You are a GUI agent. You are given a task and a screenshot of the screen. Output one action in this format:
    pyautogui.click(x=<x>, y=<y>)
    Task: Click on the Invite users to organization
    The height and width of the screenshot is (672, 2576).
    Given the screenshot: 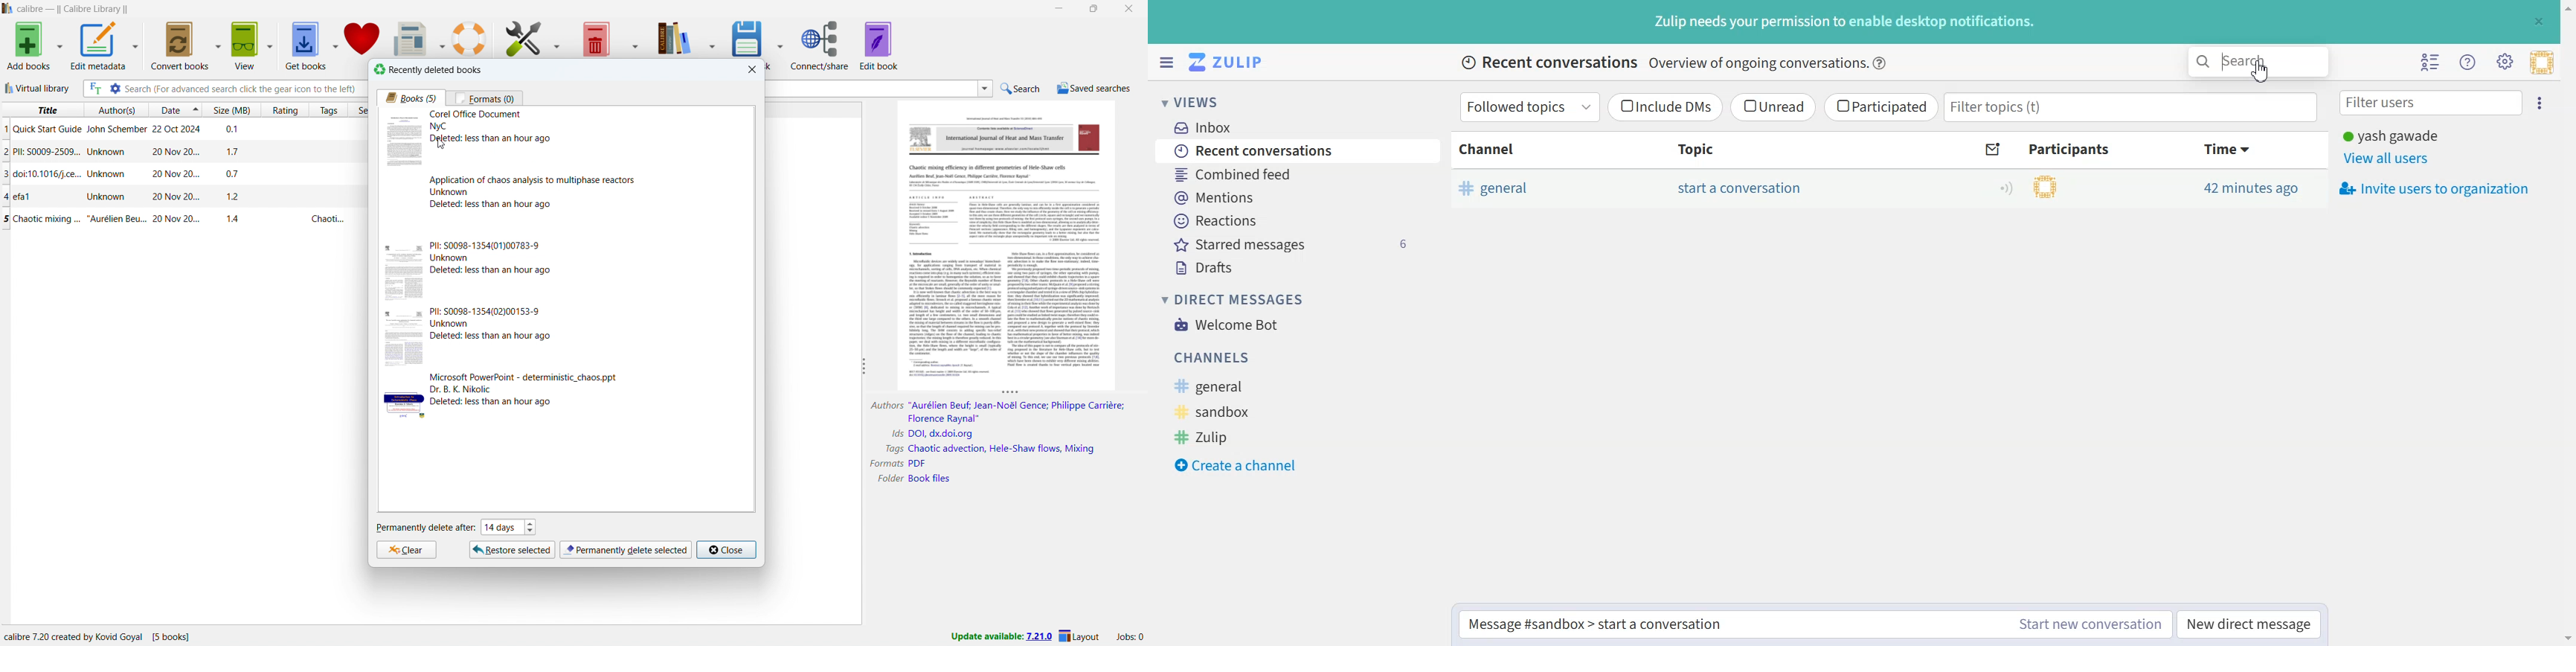 What is the action you would take?
    pyautogui.click(x=2432, y=188)
    